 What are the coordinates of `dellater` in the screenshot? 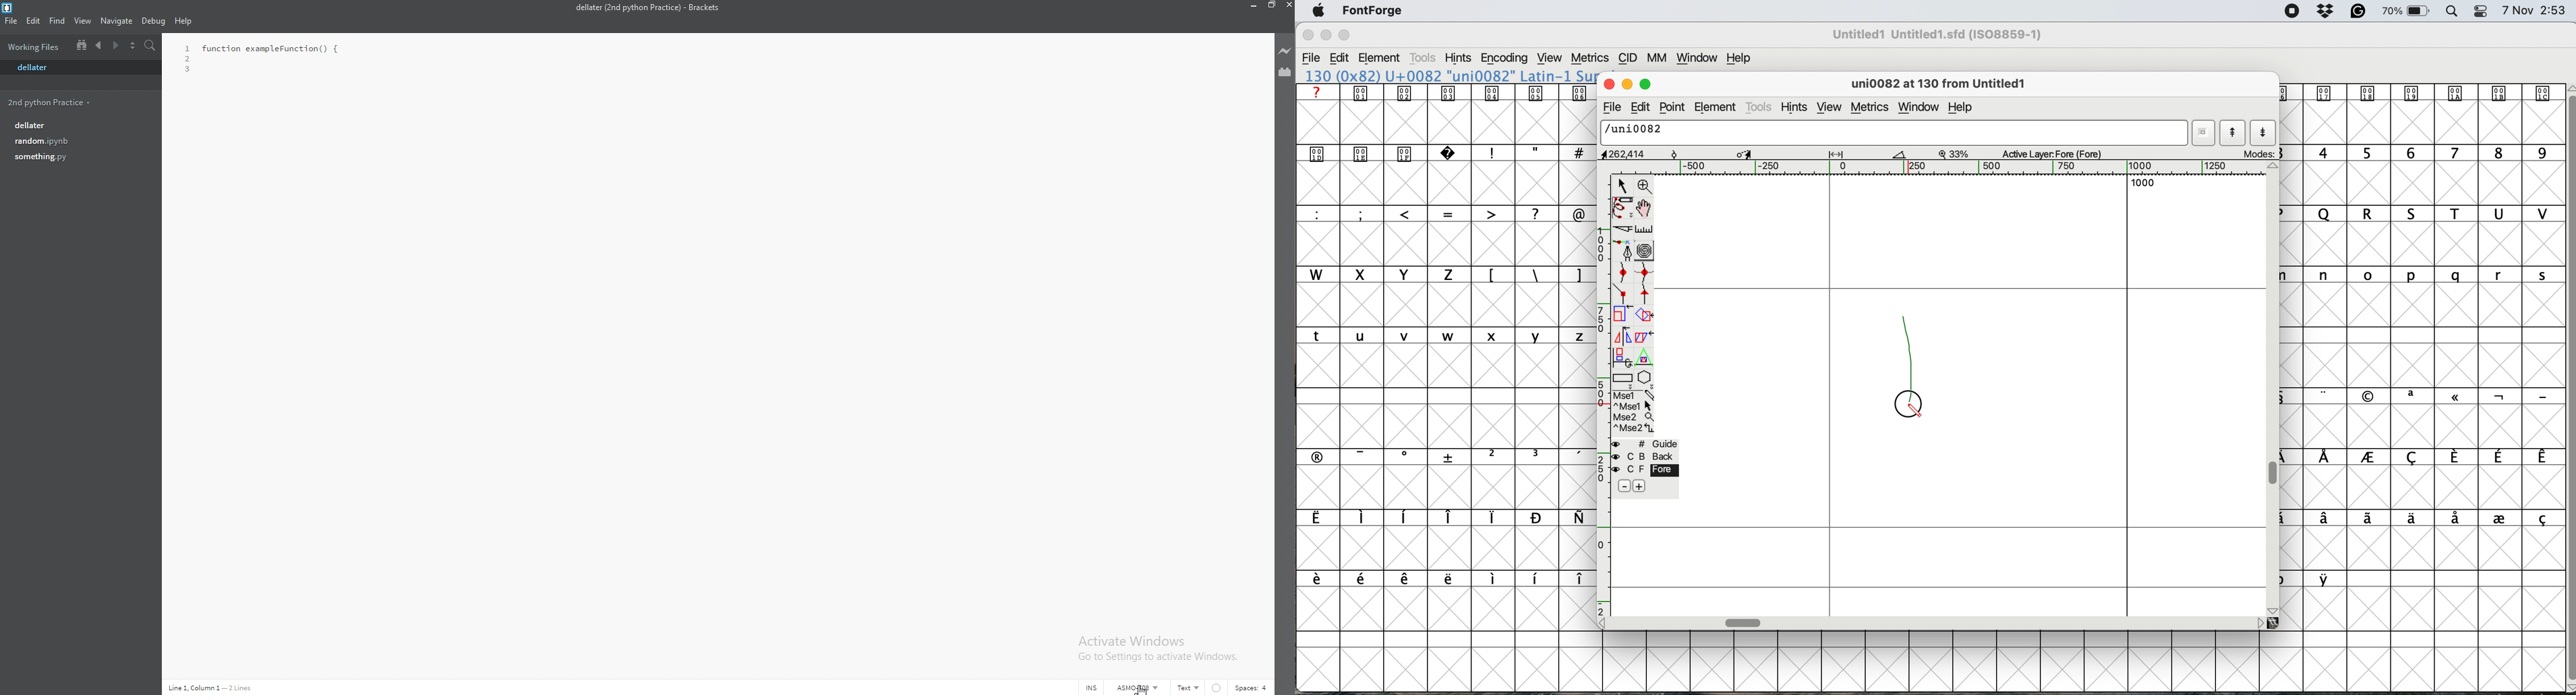 It's located at (76, 126).